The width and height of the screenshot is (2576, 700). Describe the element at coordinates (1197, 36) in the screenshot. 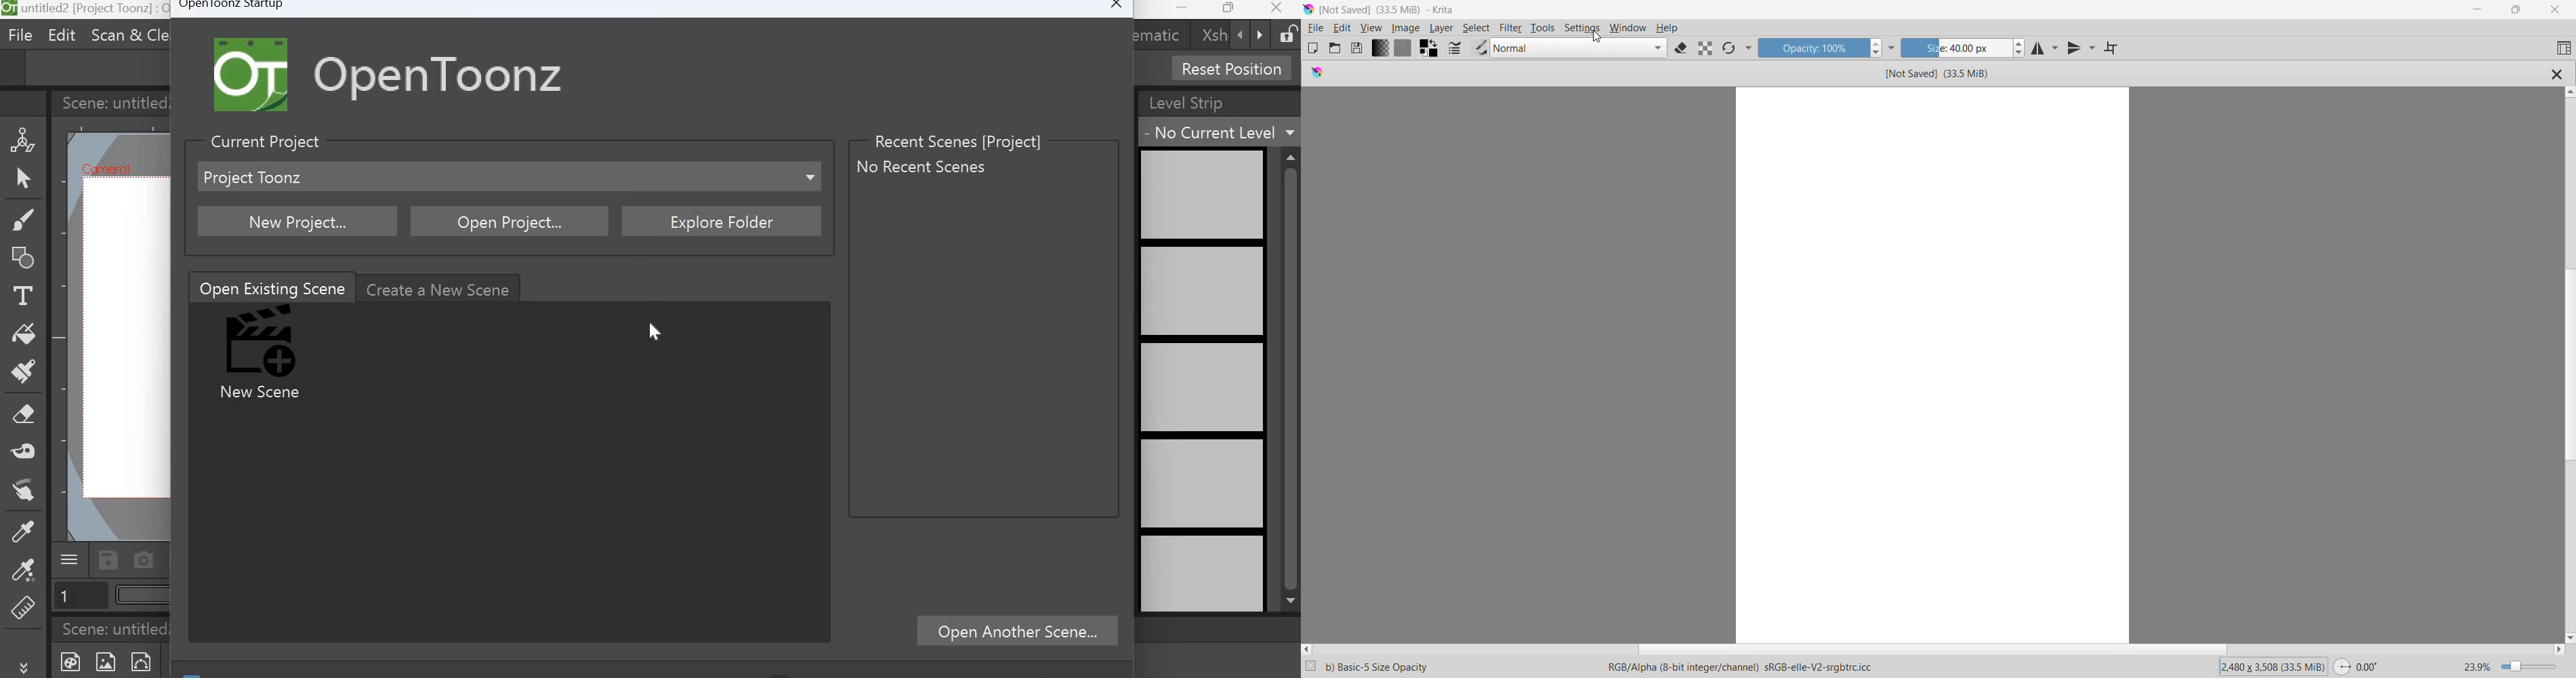

I see `xsh` at that location.